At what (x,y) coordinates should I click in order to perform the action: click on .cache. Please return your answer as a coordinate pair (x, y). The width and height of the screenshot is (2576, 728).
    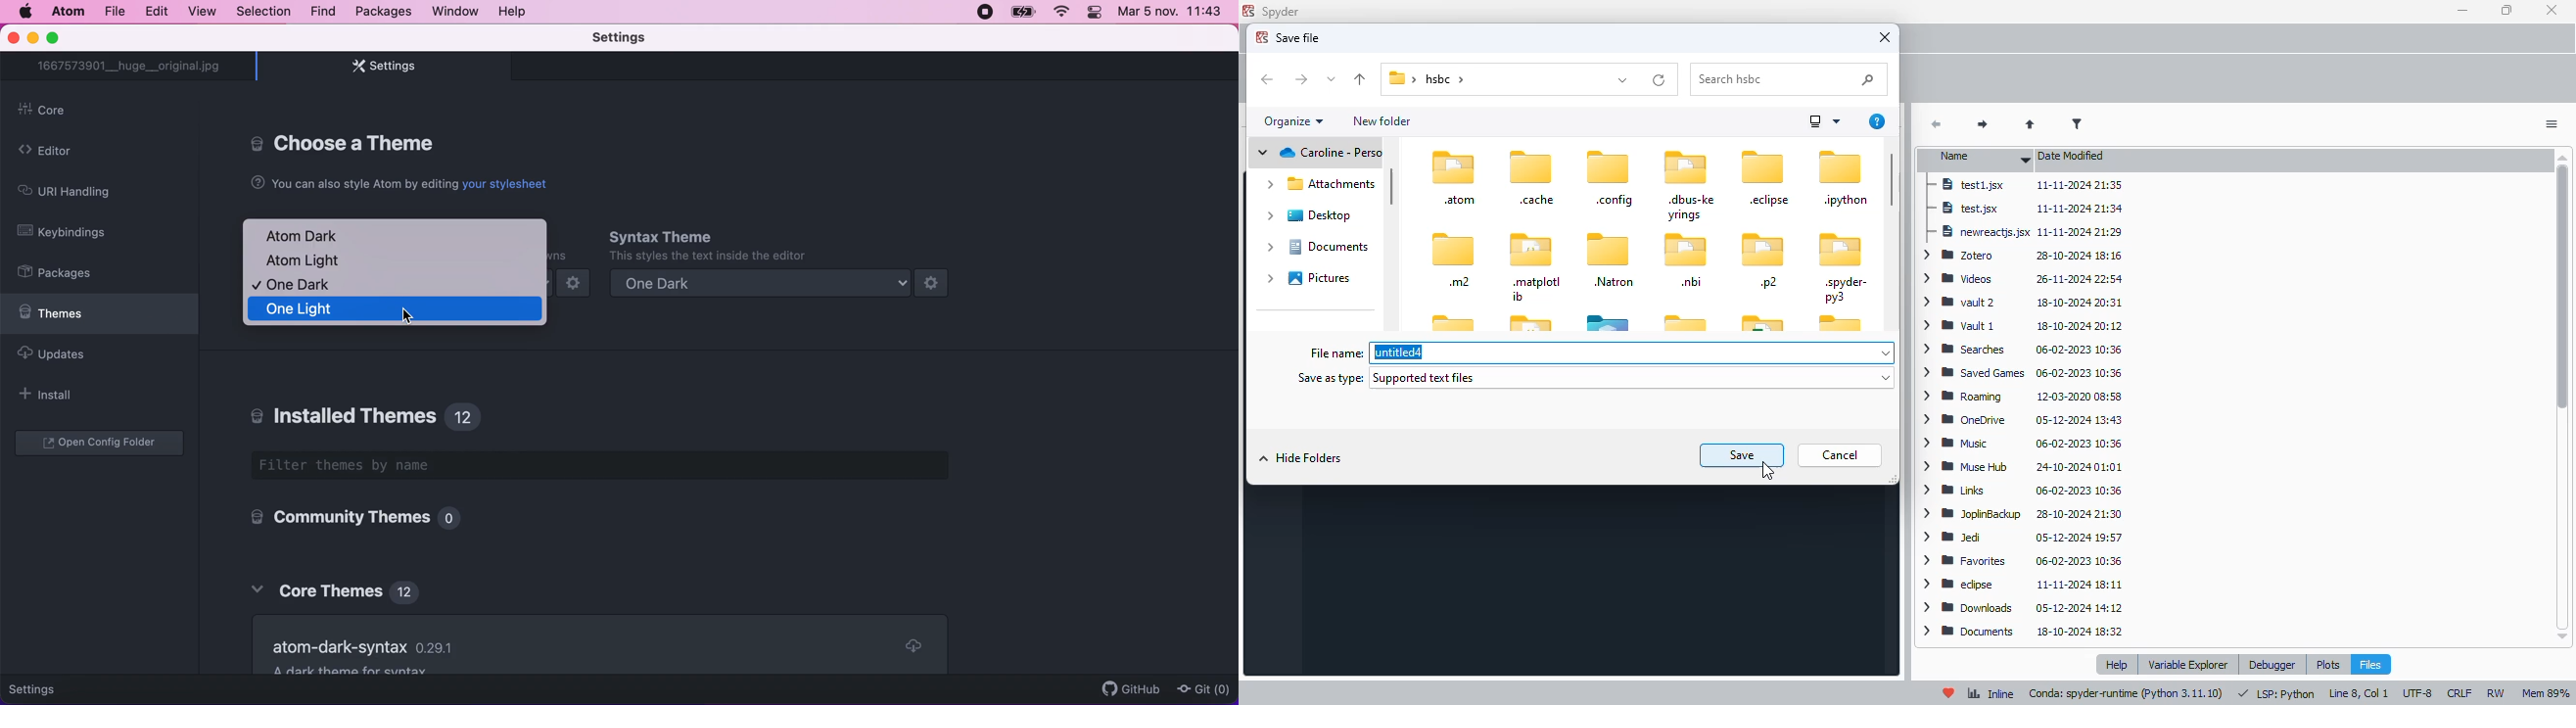
    Looking at the image, I should click on (1536, 180).